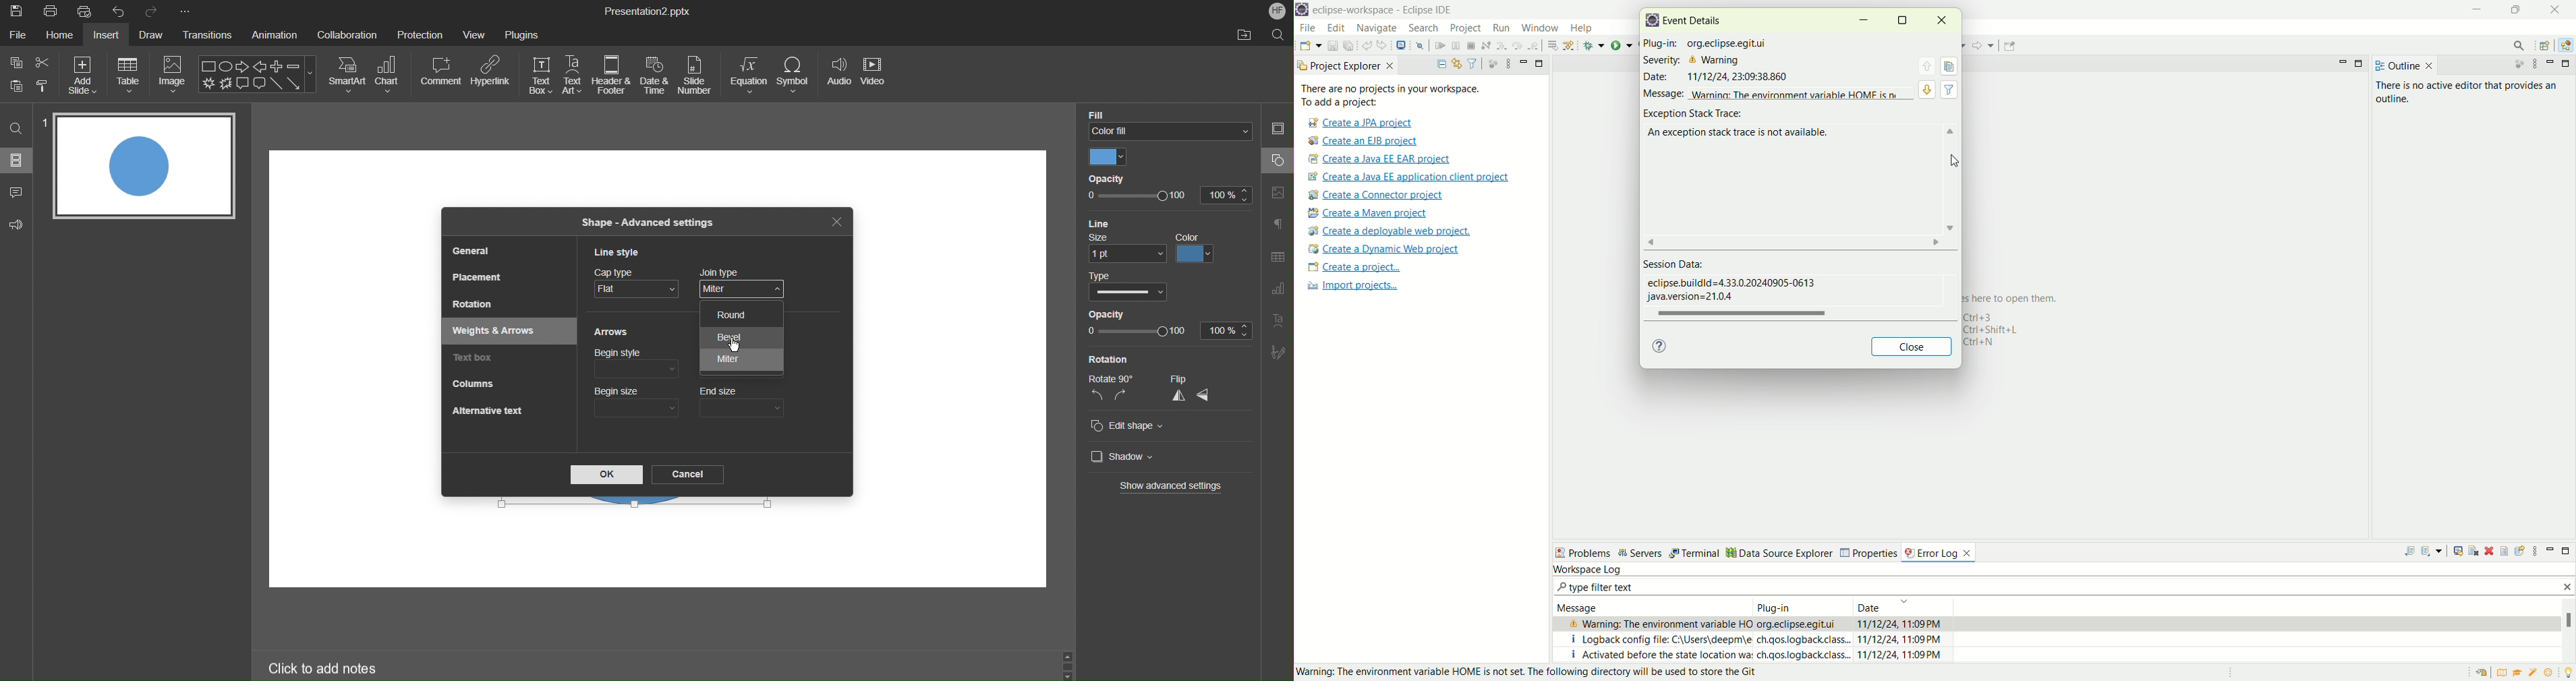  Describe the element at coordinates (476, 307) in the screenshot. I see `Rotation` at that location.